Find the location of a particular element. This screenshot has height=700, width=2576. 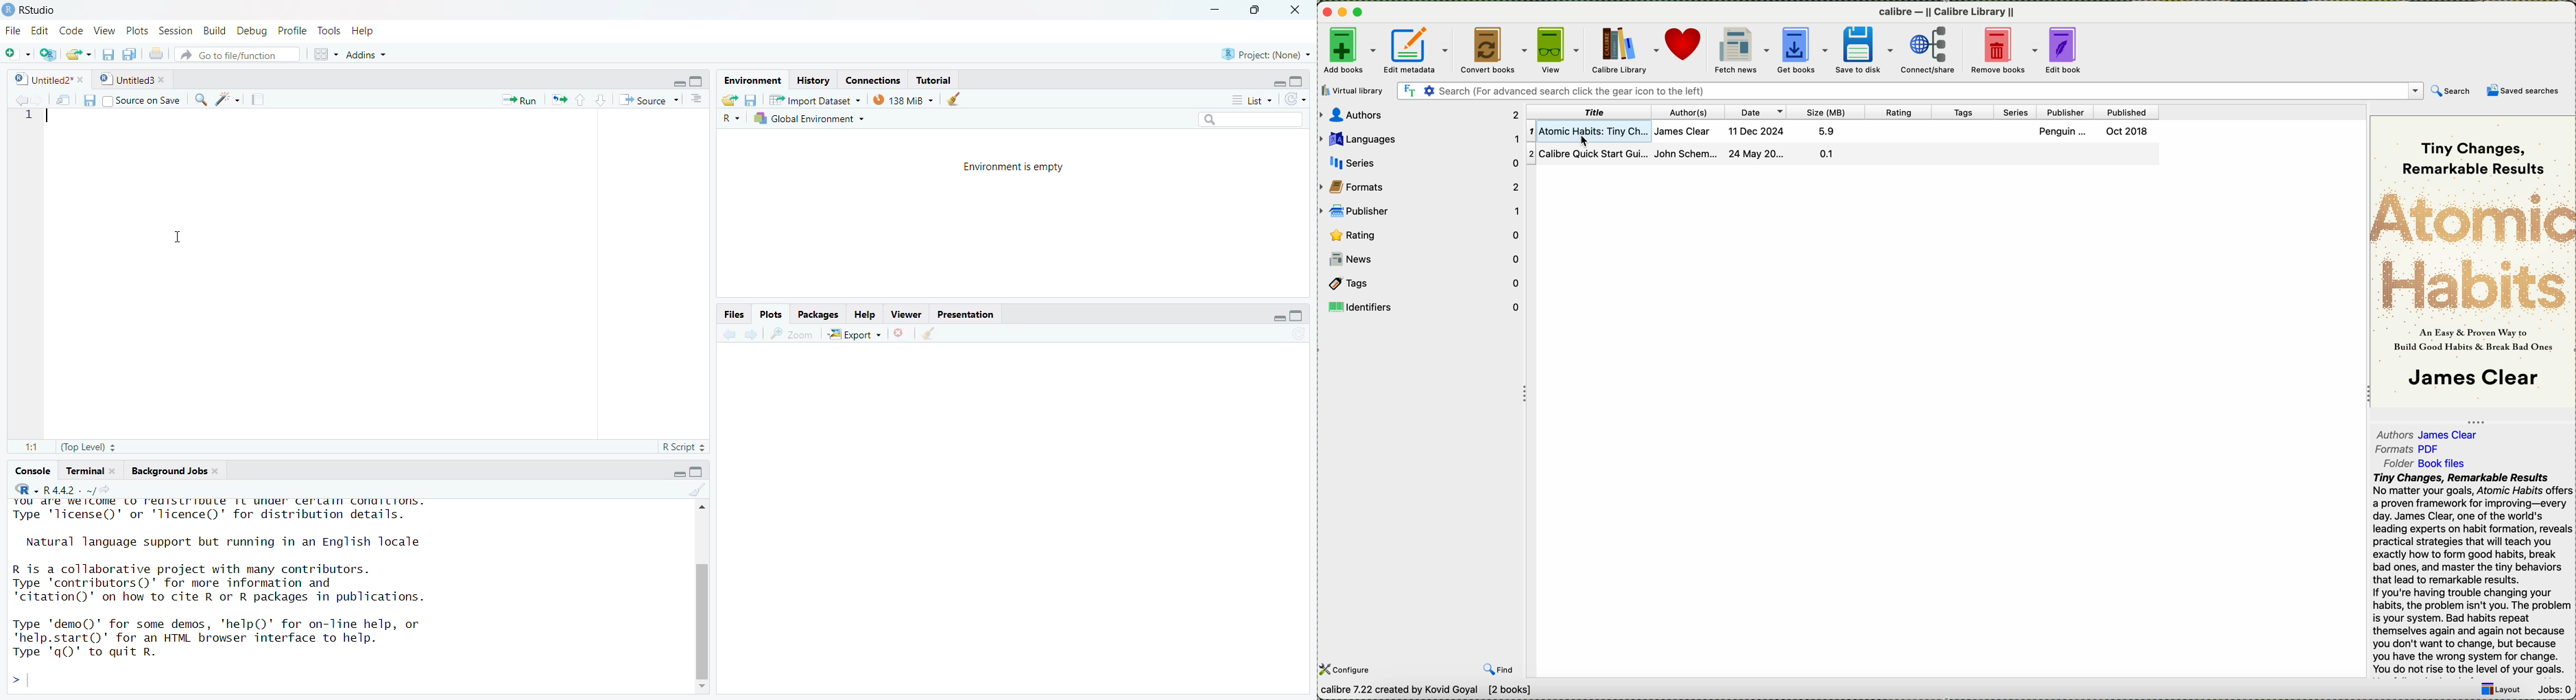

formats is located at coordinates (1421, 184).